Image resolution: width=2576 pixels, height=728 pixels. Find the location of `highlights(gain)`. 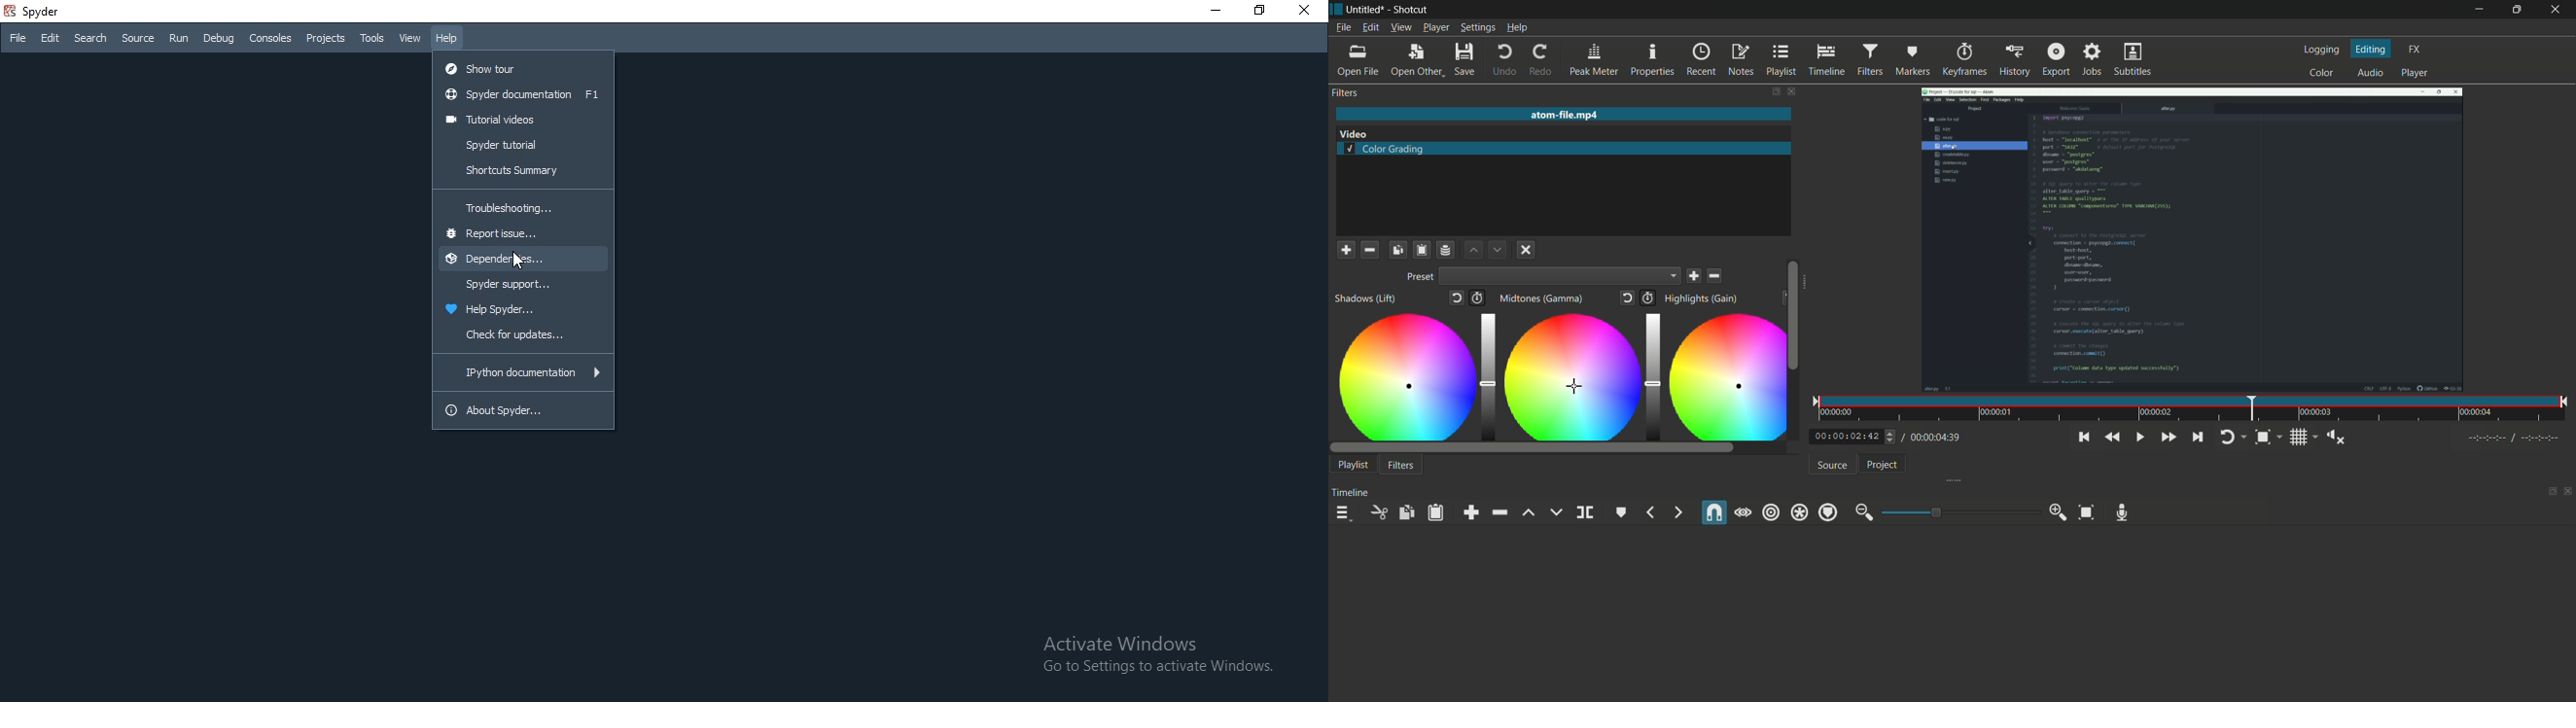

highlights(gain) is located at coordinates (1703, 298).